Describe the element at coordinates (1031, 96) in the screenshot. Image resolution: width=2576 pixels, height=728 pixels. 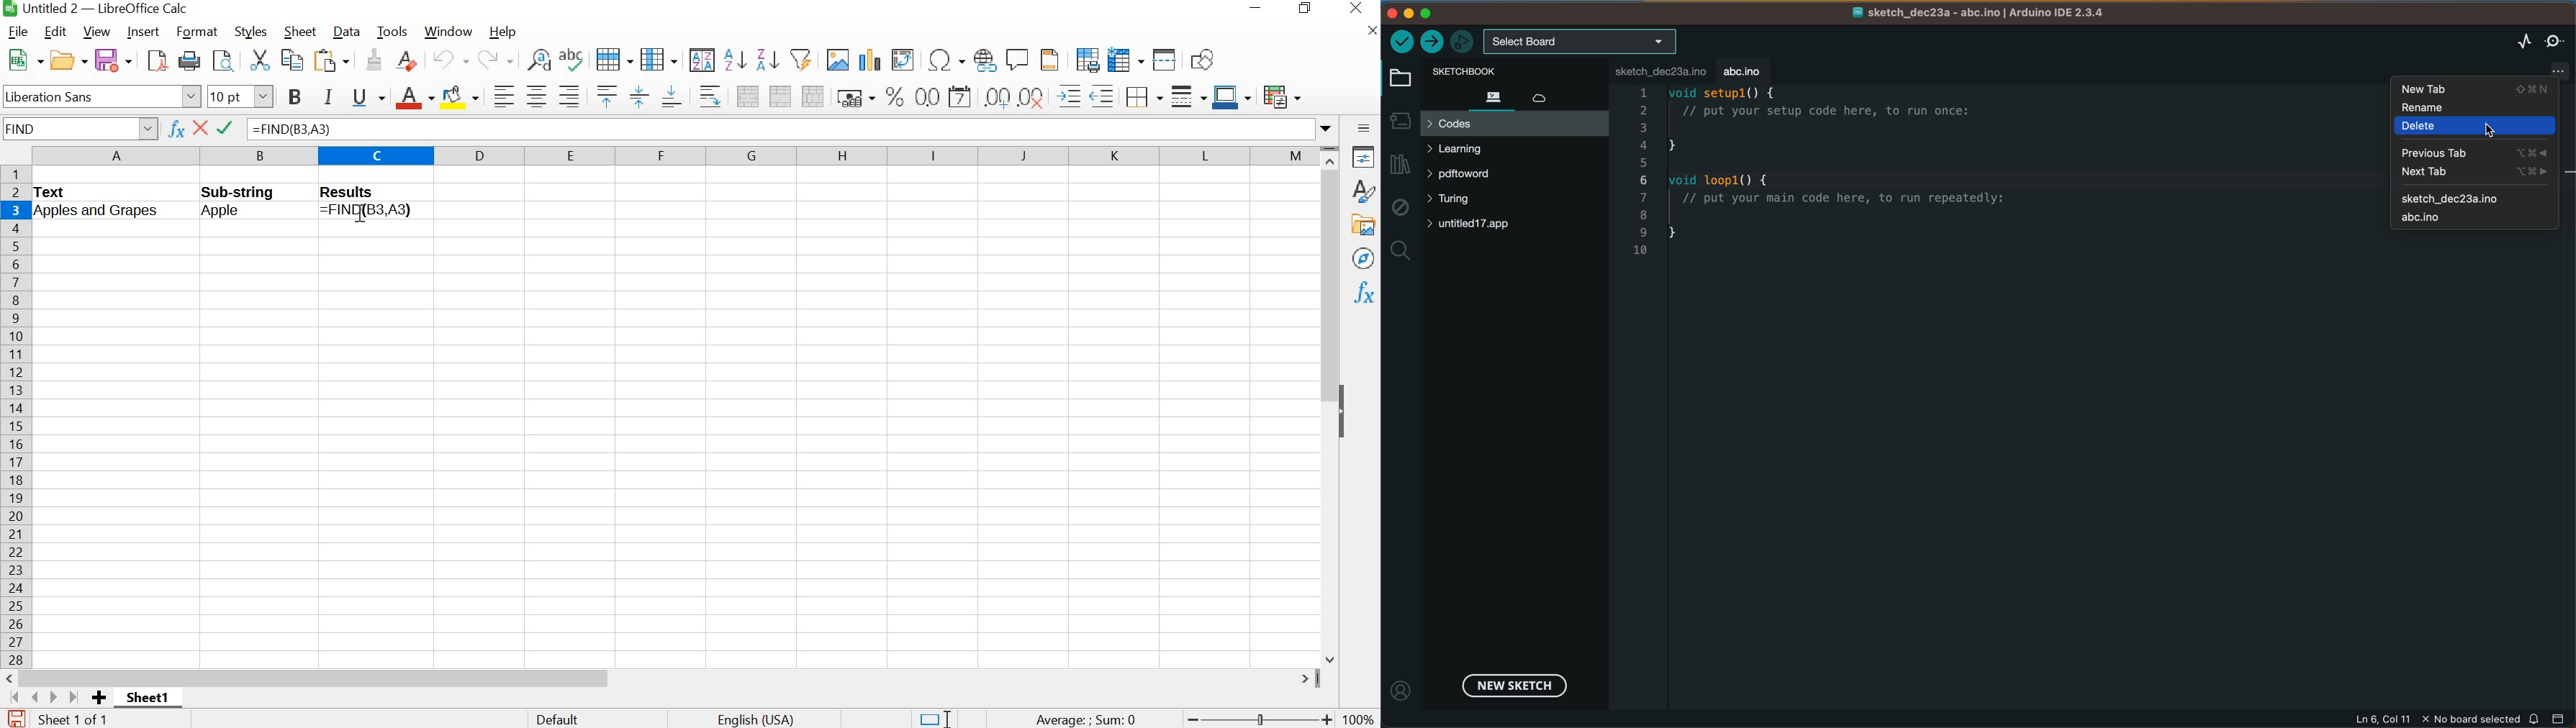
I see `delete decimal place` at that location.